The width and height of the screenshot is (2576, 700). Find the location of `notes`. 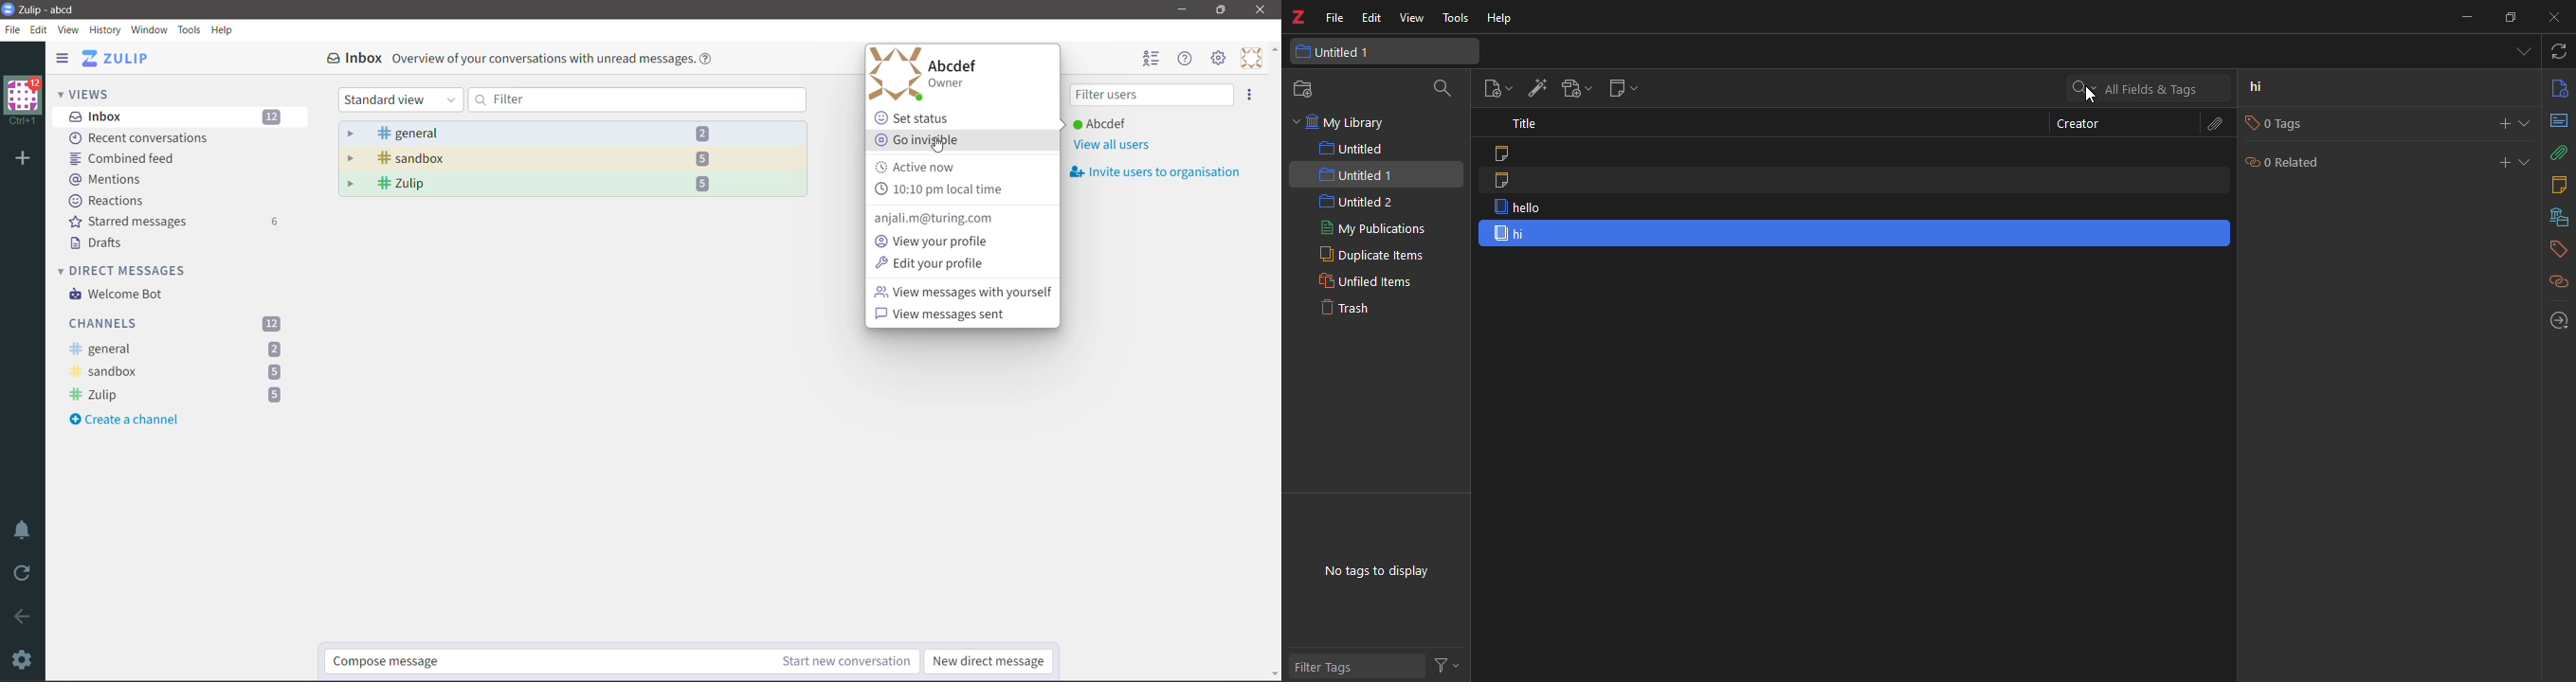

notes is located at coordinates (2561, 184).